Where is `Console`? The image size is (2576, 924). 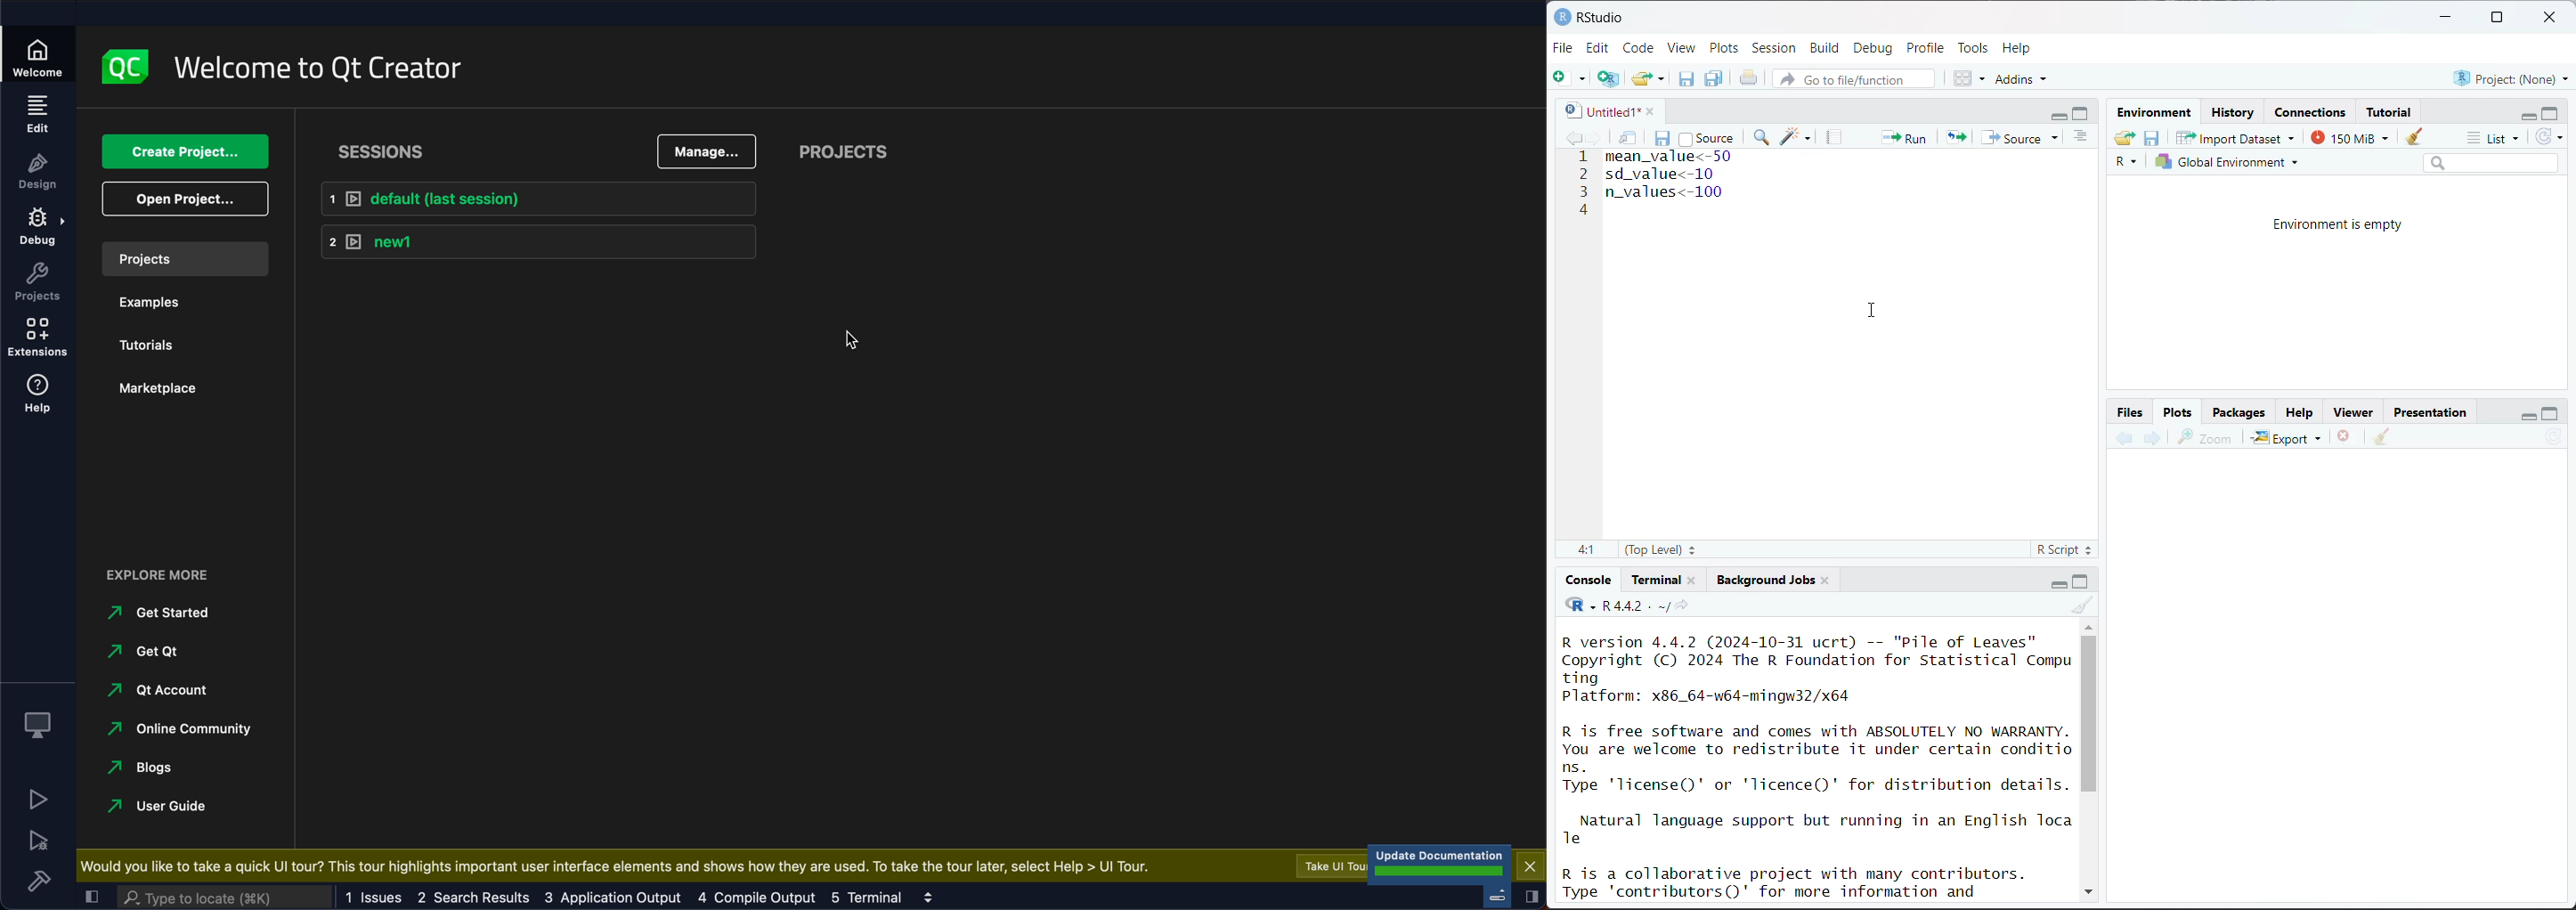 Console is located at coordinates (1589, 580).